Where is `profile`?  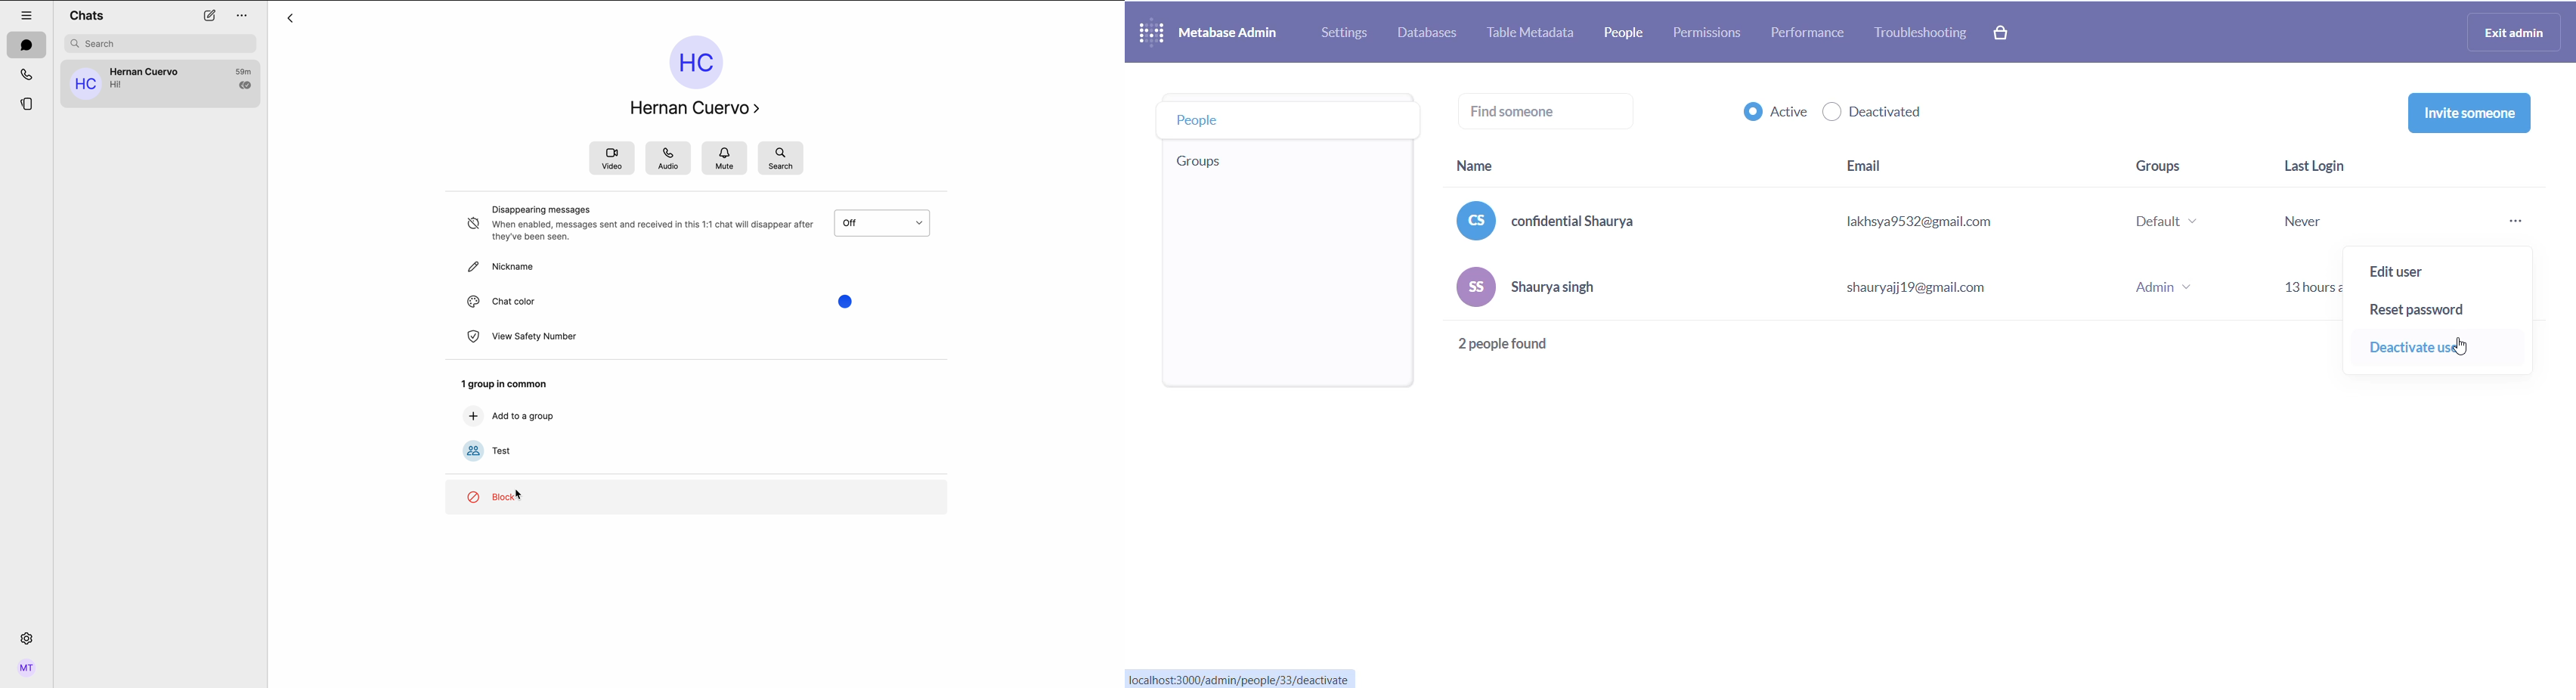 profile is located at coordinates (28, 669).